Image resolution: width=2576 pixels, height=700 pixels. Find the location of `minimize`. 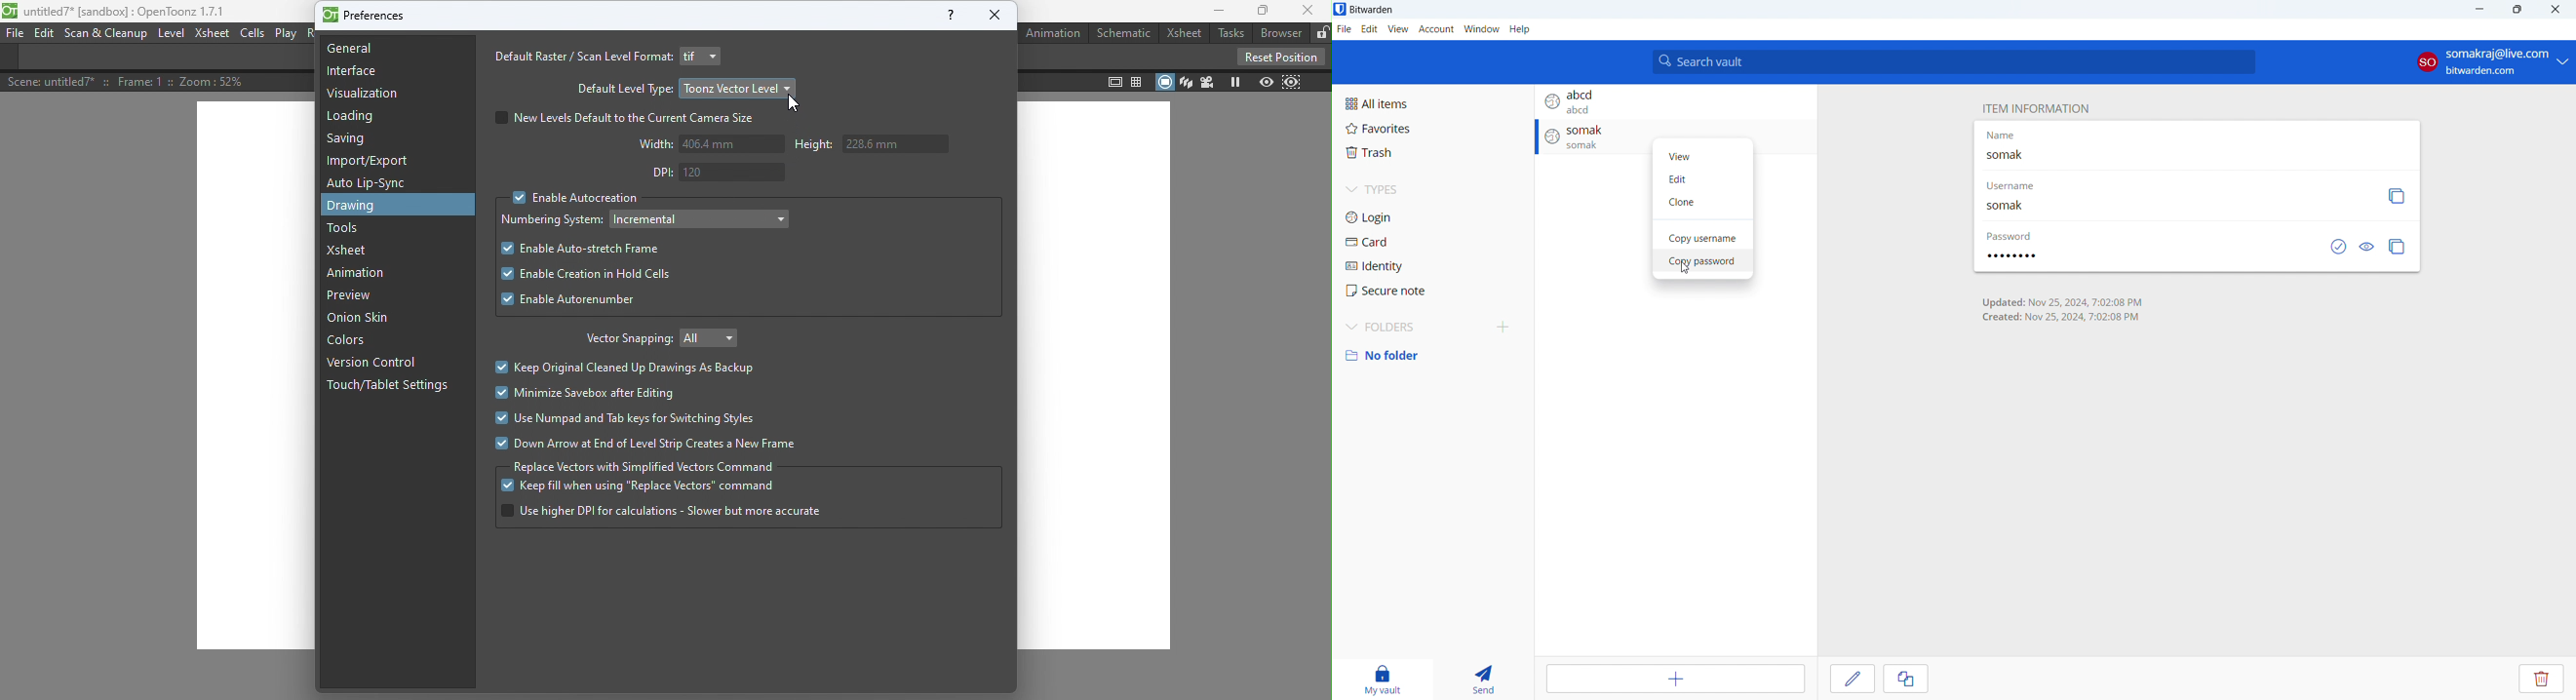

minimize is located at coordinates (2478, 10).